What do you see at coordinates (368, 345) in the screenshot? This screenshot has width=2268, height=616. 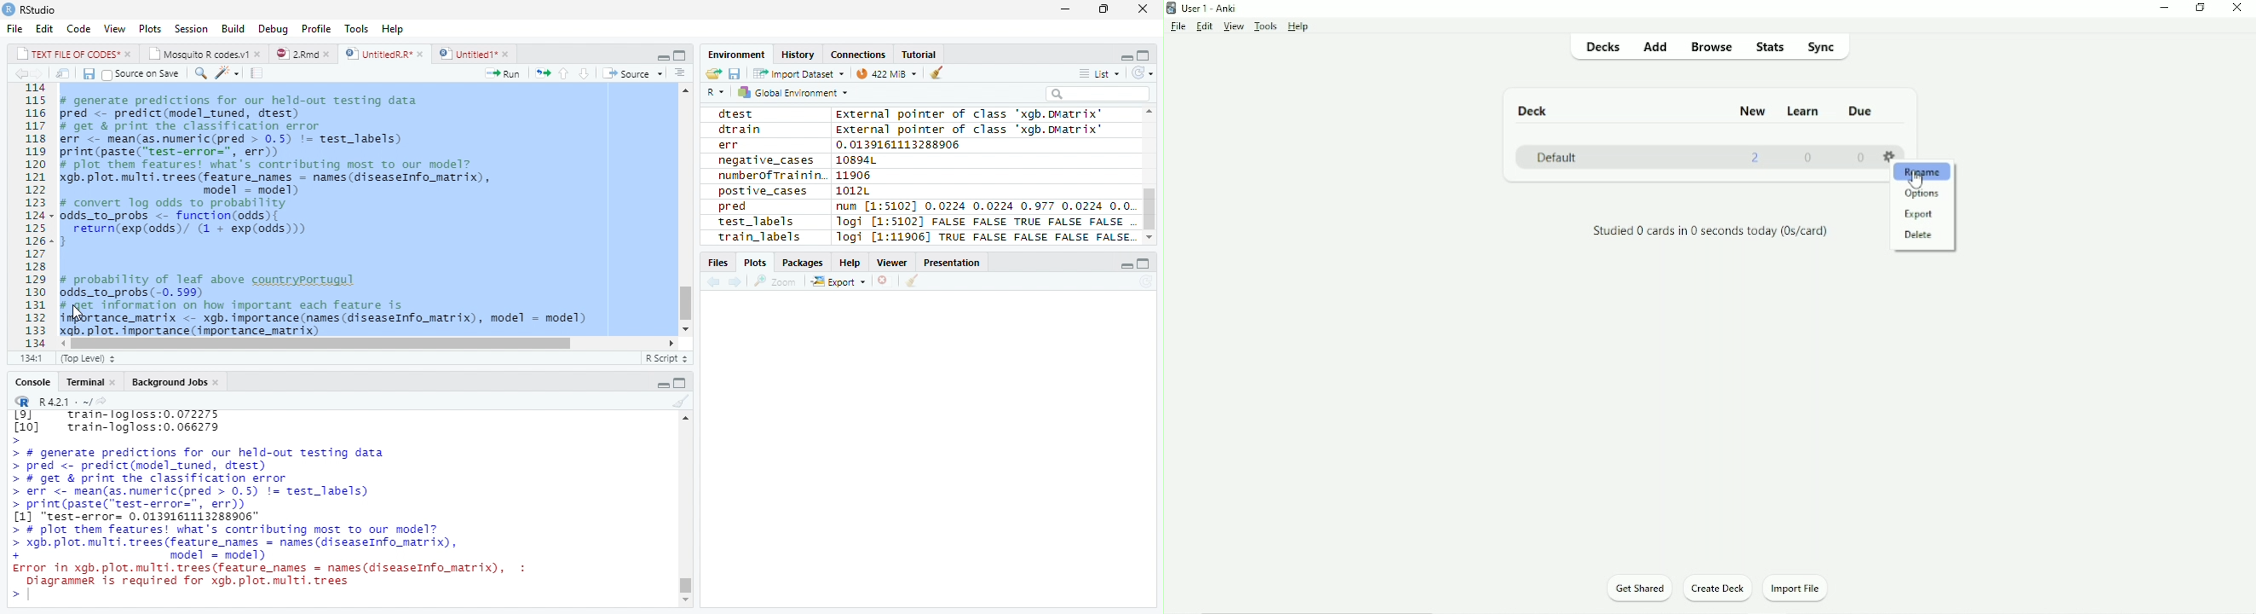 I see `Scroll` at bounding box center [368, 345].